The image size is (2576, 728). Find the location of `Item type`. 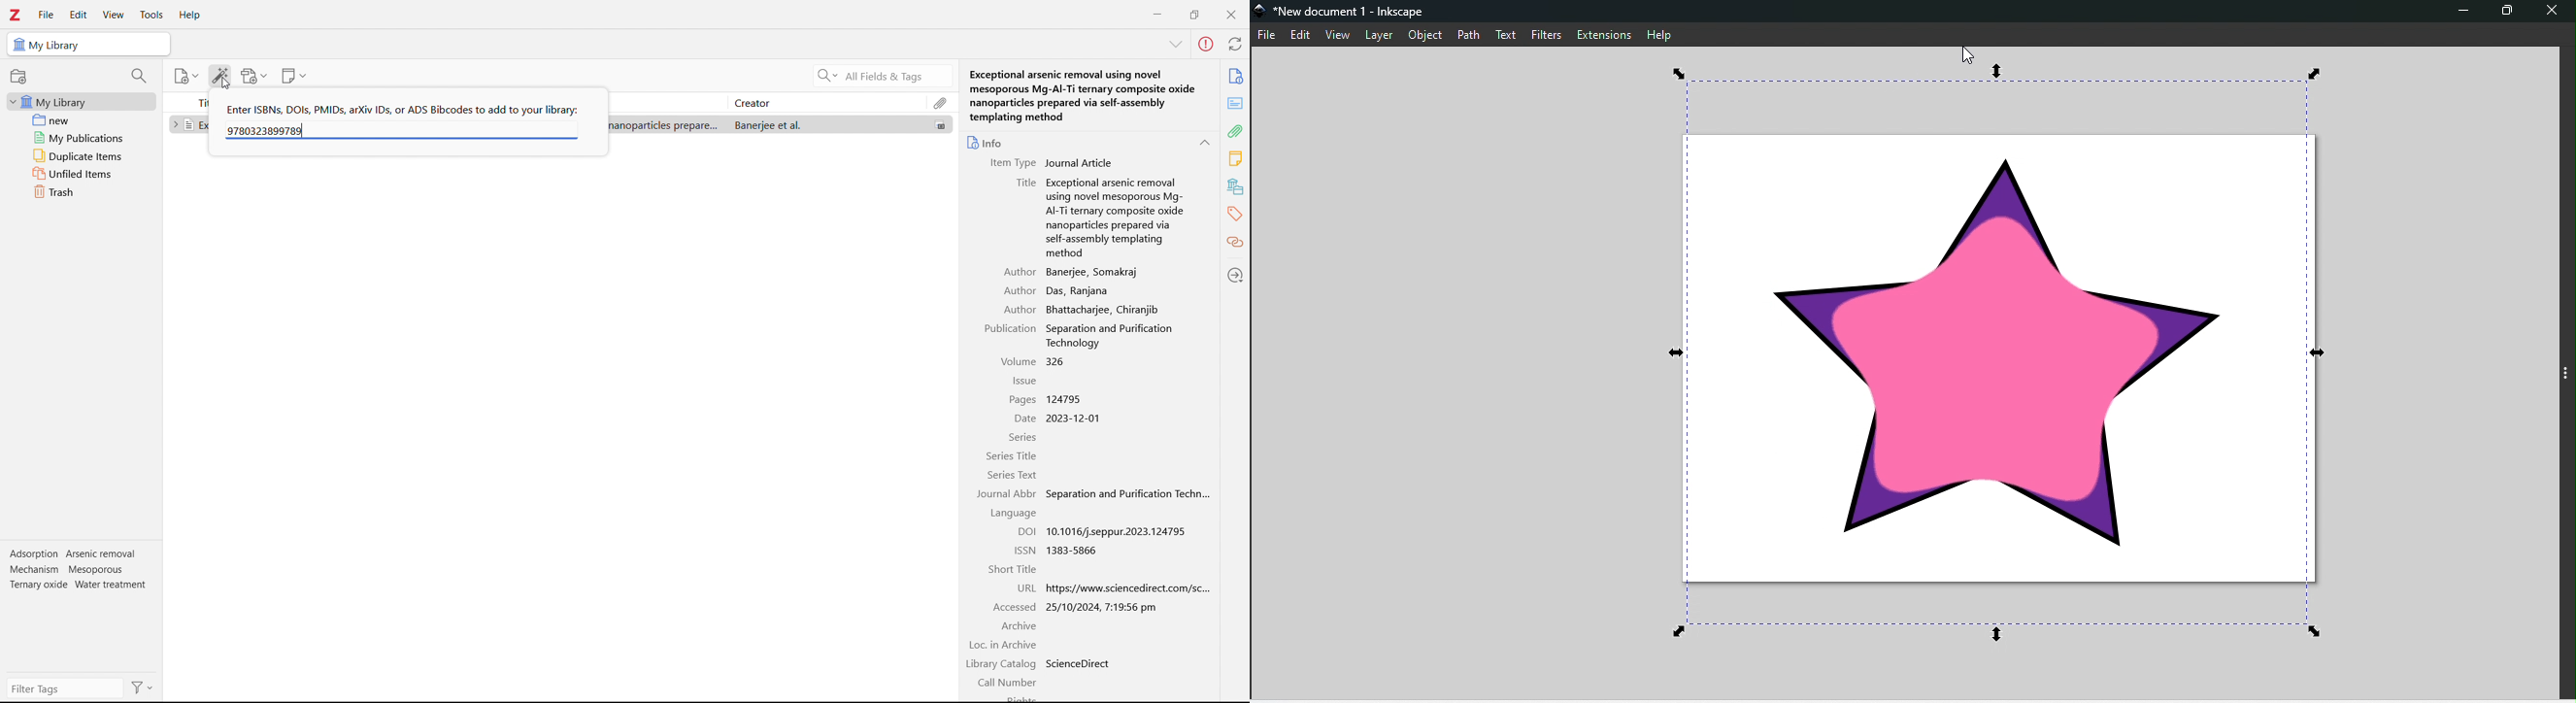

Item type is located at coordinates (1009, 163).